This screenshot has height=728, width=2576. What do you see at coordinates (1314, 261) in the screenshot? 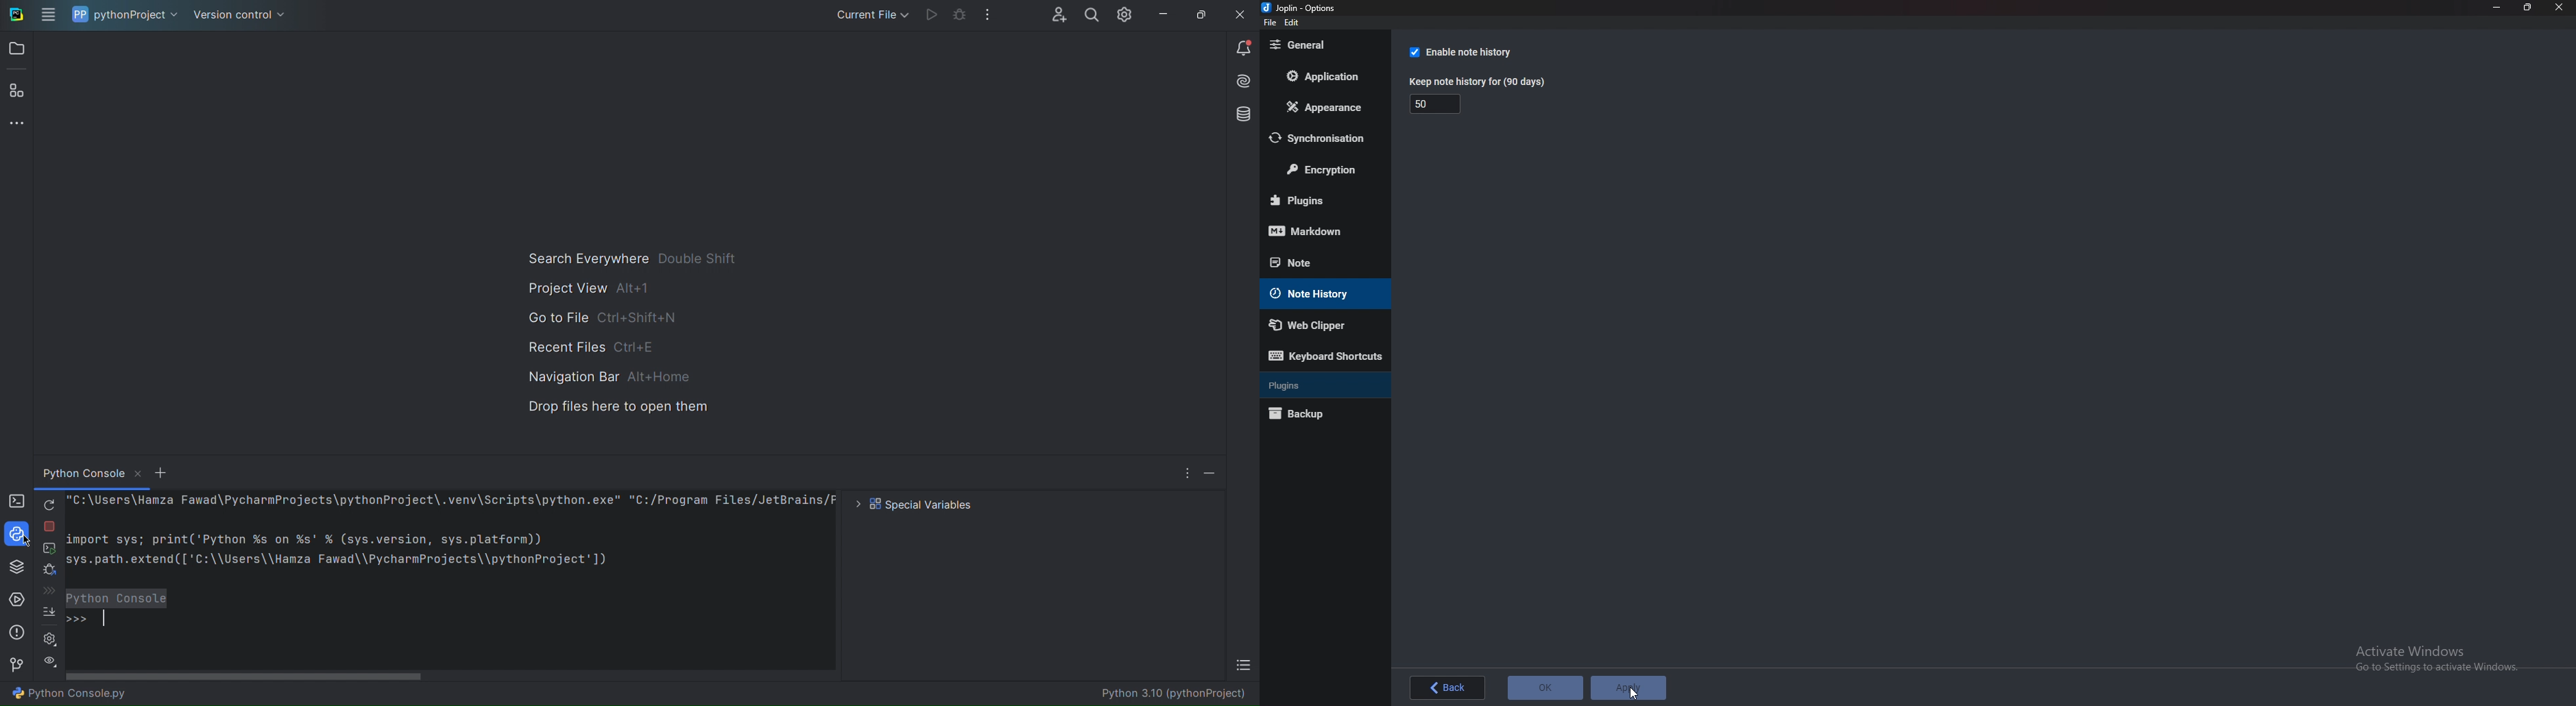
I see `Note` at bounding box center [1314, 261].